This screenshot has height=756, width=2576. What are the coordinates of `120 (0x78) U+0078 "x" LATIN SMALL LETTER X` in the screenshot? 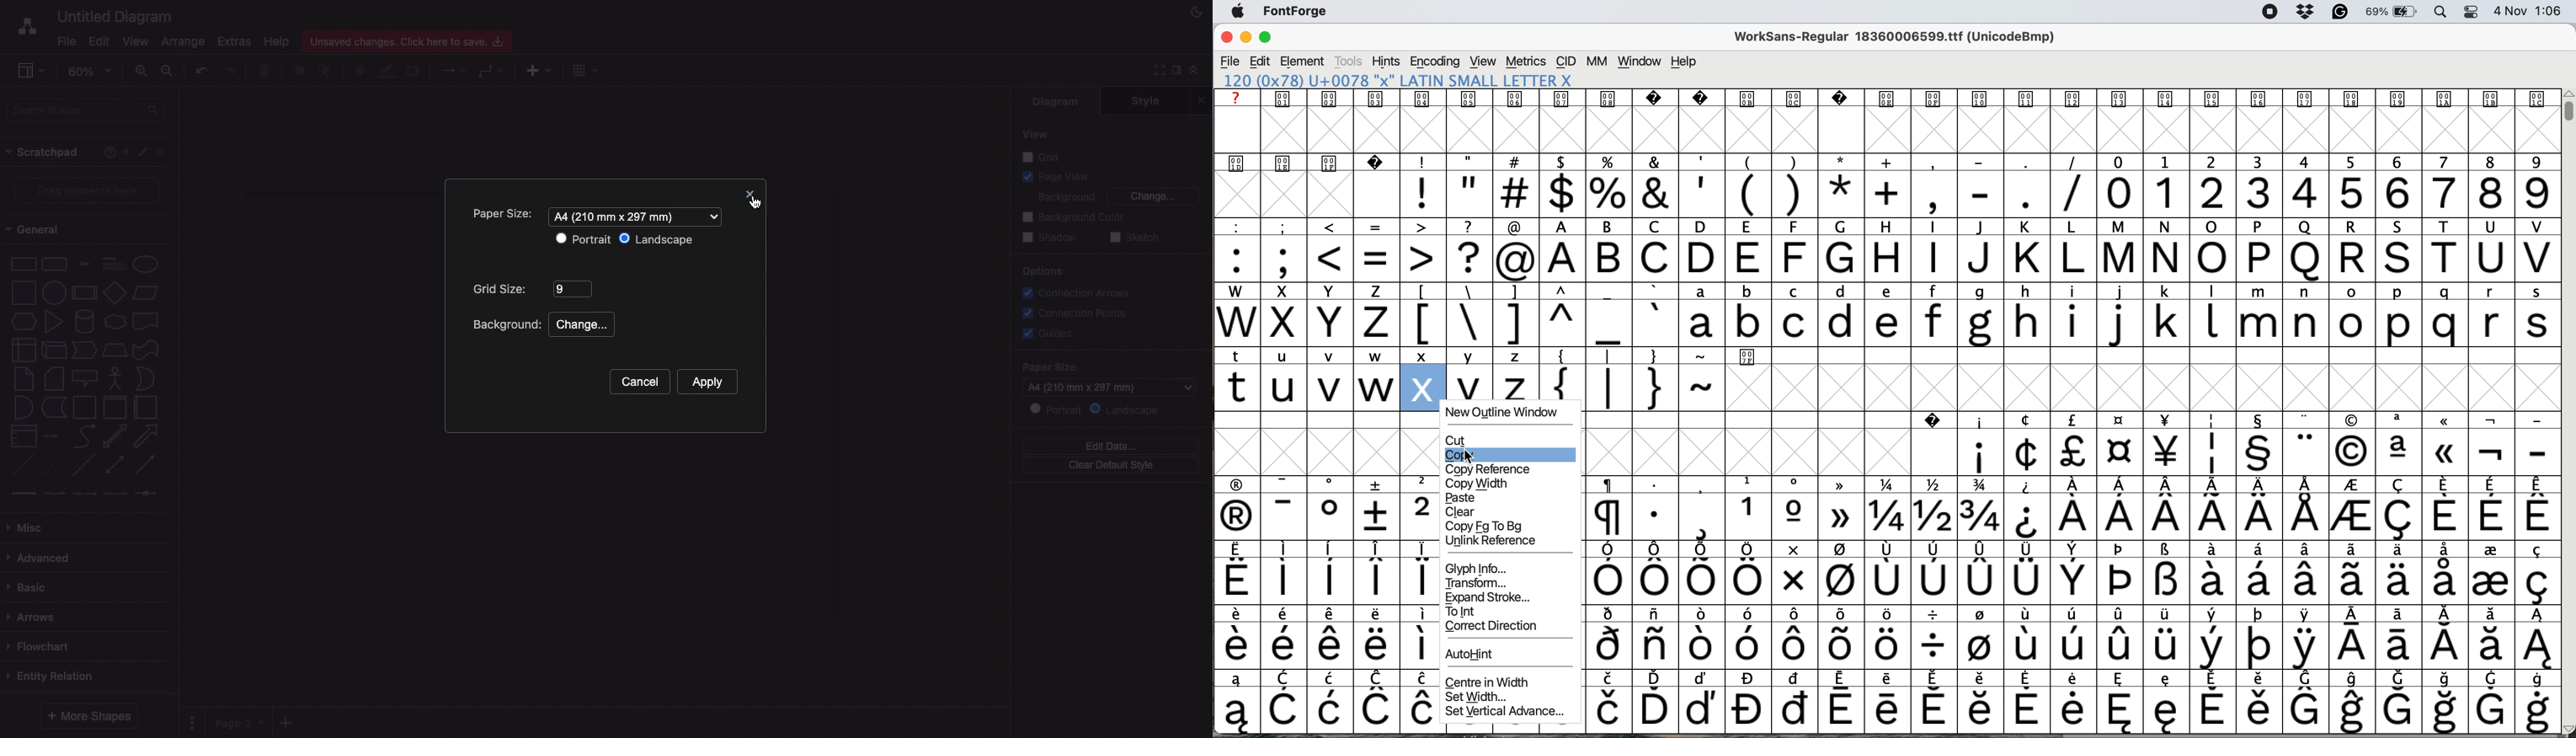 It's located at (1412, 80).